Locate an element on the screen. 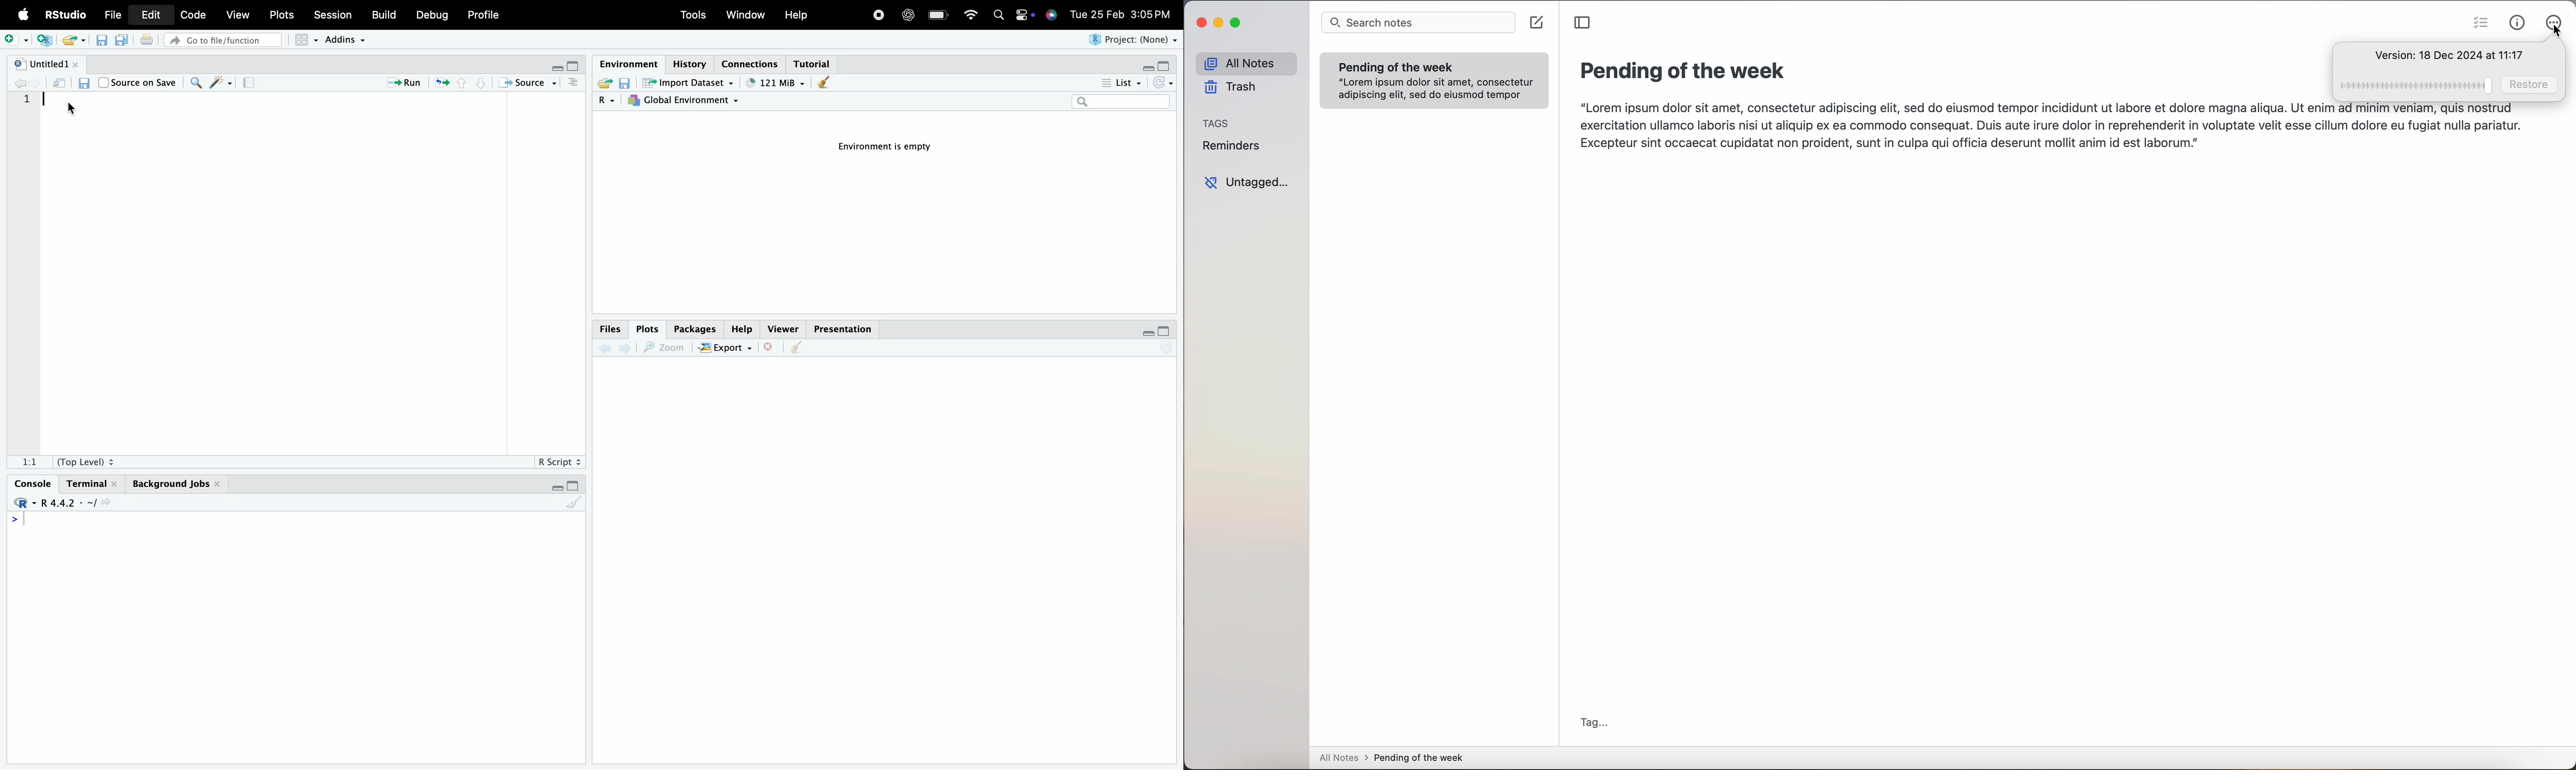 Image resolution: width=2576 pixels, height=784 pixels. Global Environment is located at coordinates (686, 101).